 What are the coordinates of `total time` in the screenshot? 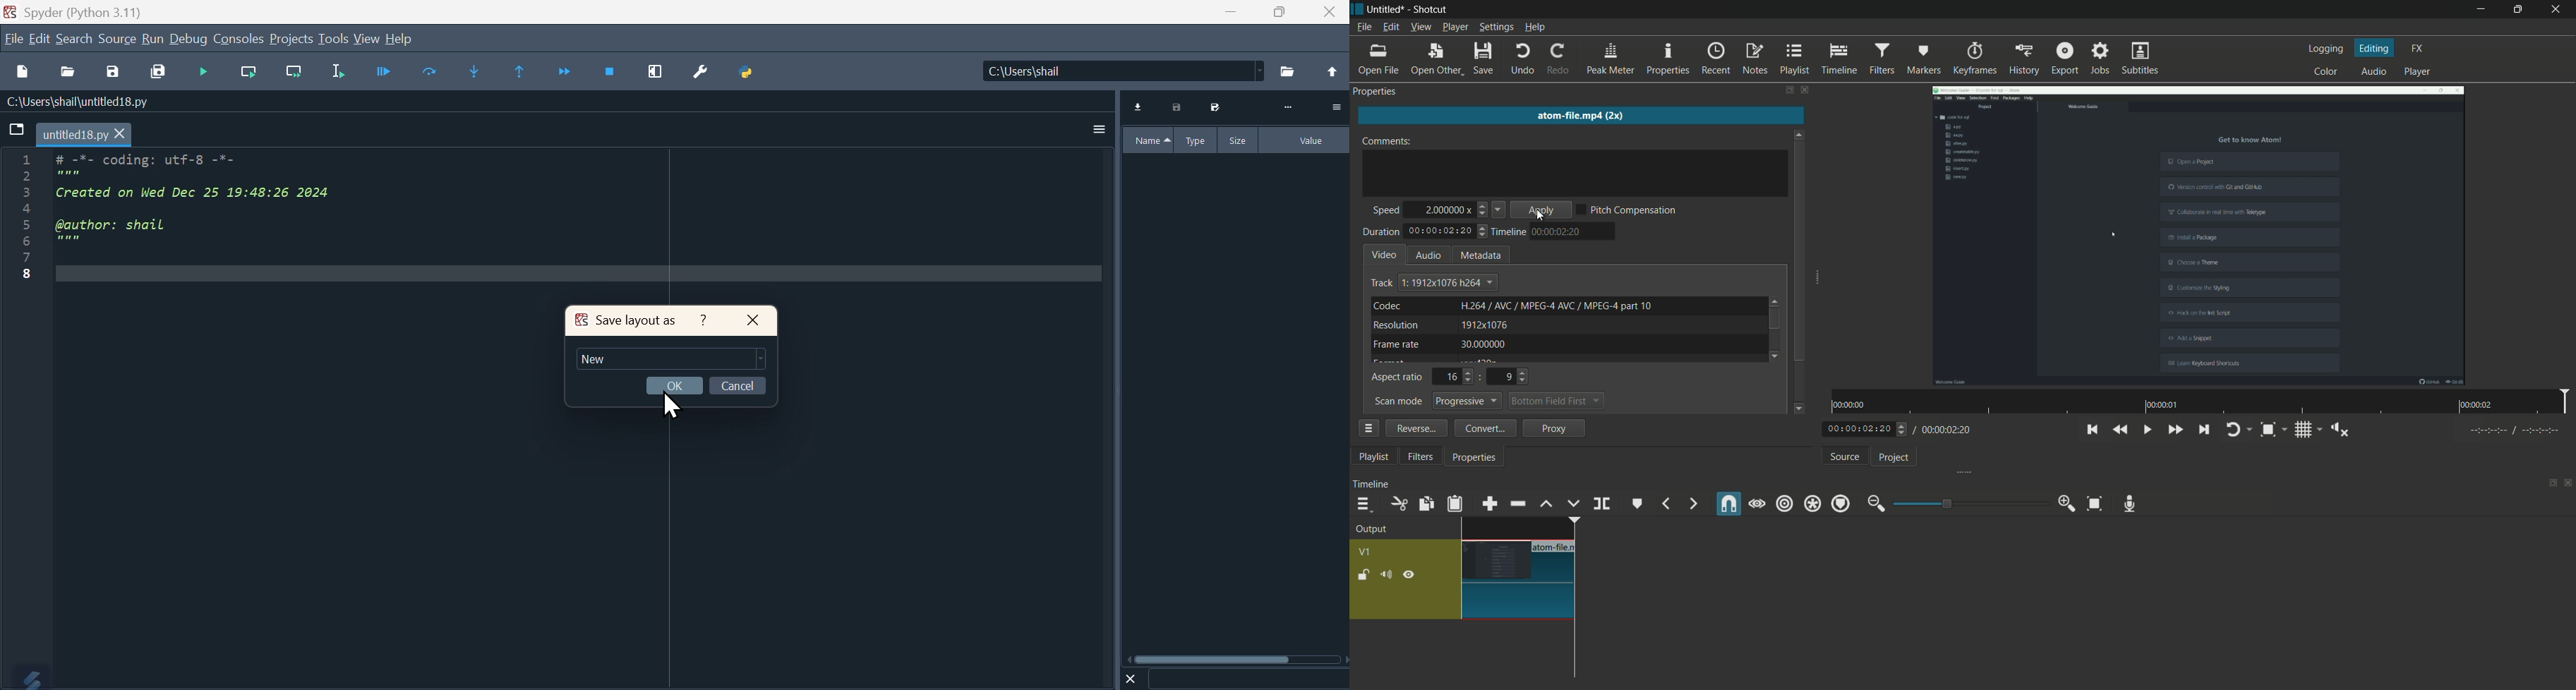 It's located at (1440, 232).